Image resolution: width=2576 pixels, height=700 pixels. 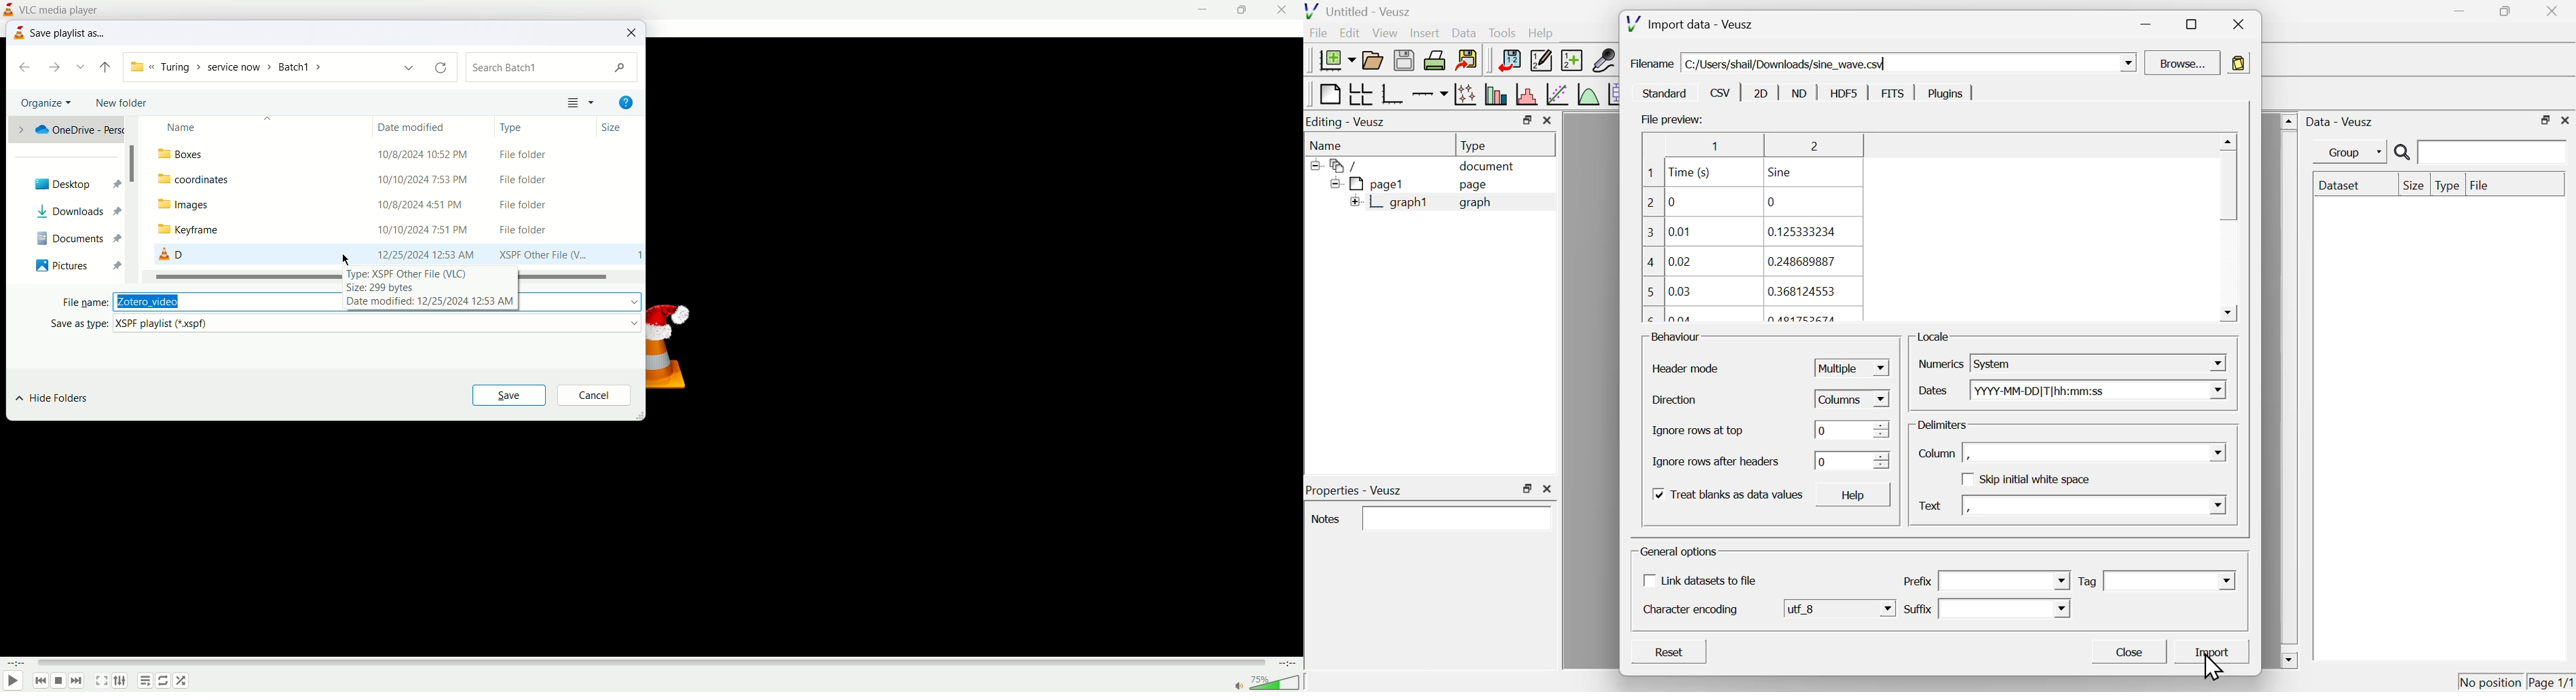 I want to click on plot bar charts, so click(x=1496, y=95).